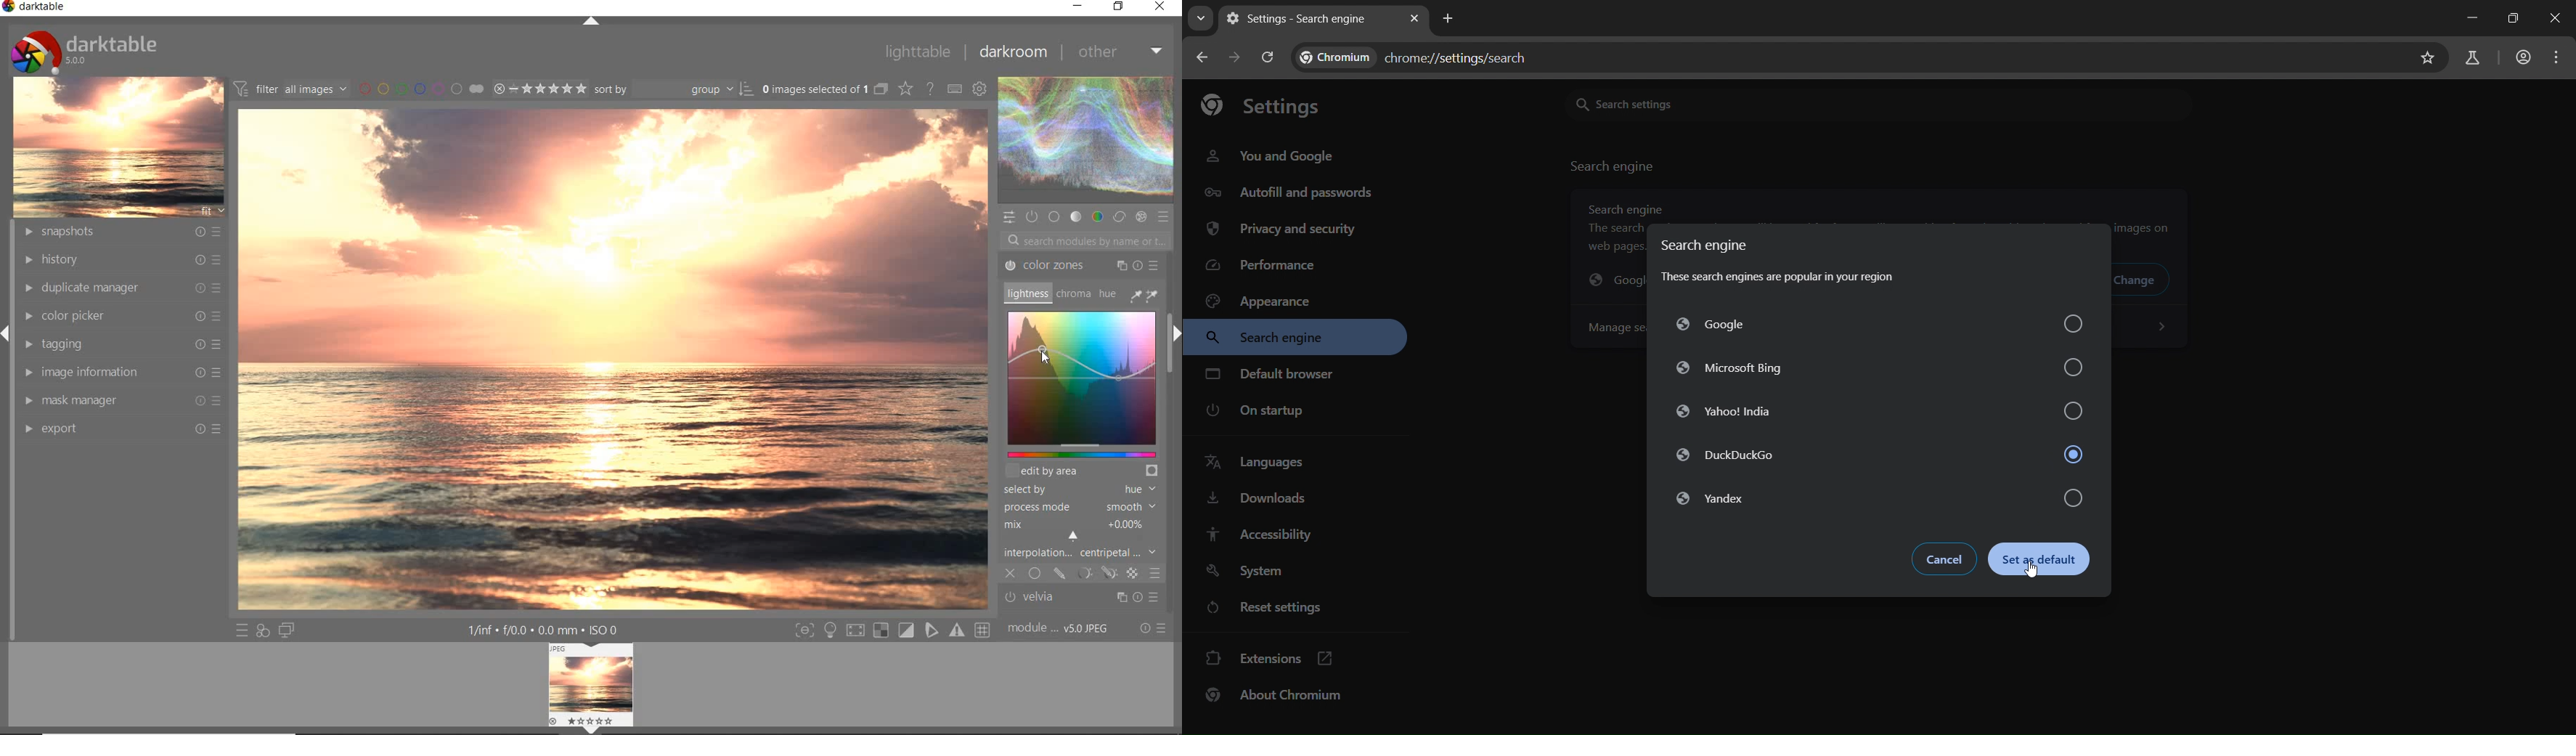 The height and width of the screenshot is (756, 2576). What do you see at coordinates (290, 88) in the screenshot?
I see `FITER IMAGES` at bounding box center [290, 88].